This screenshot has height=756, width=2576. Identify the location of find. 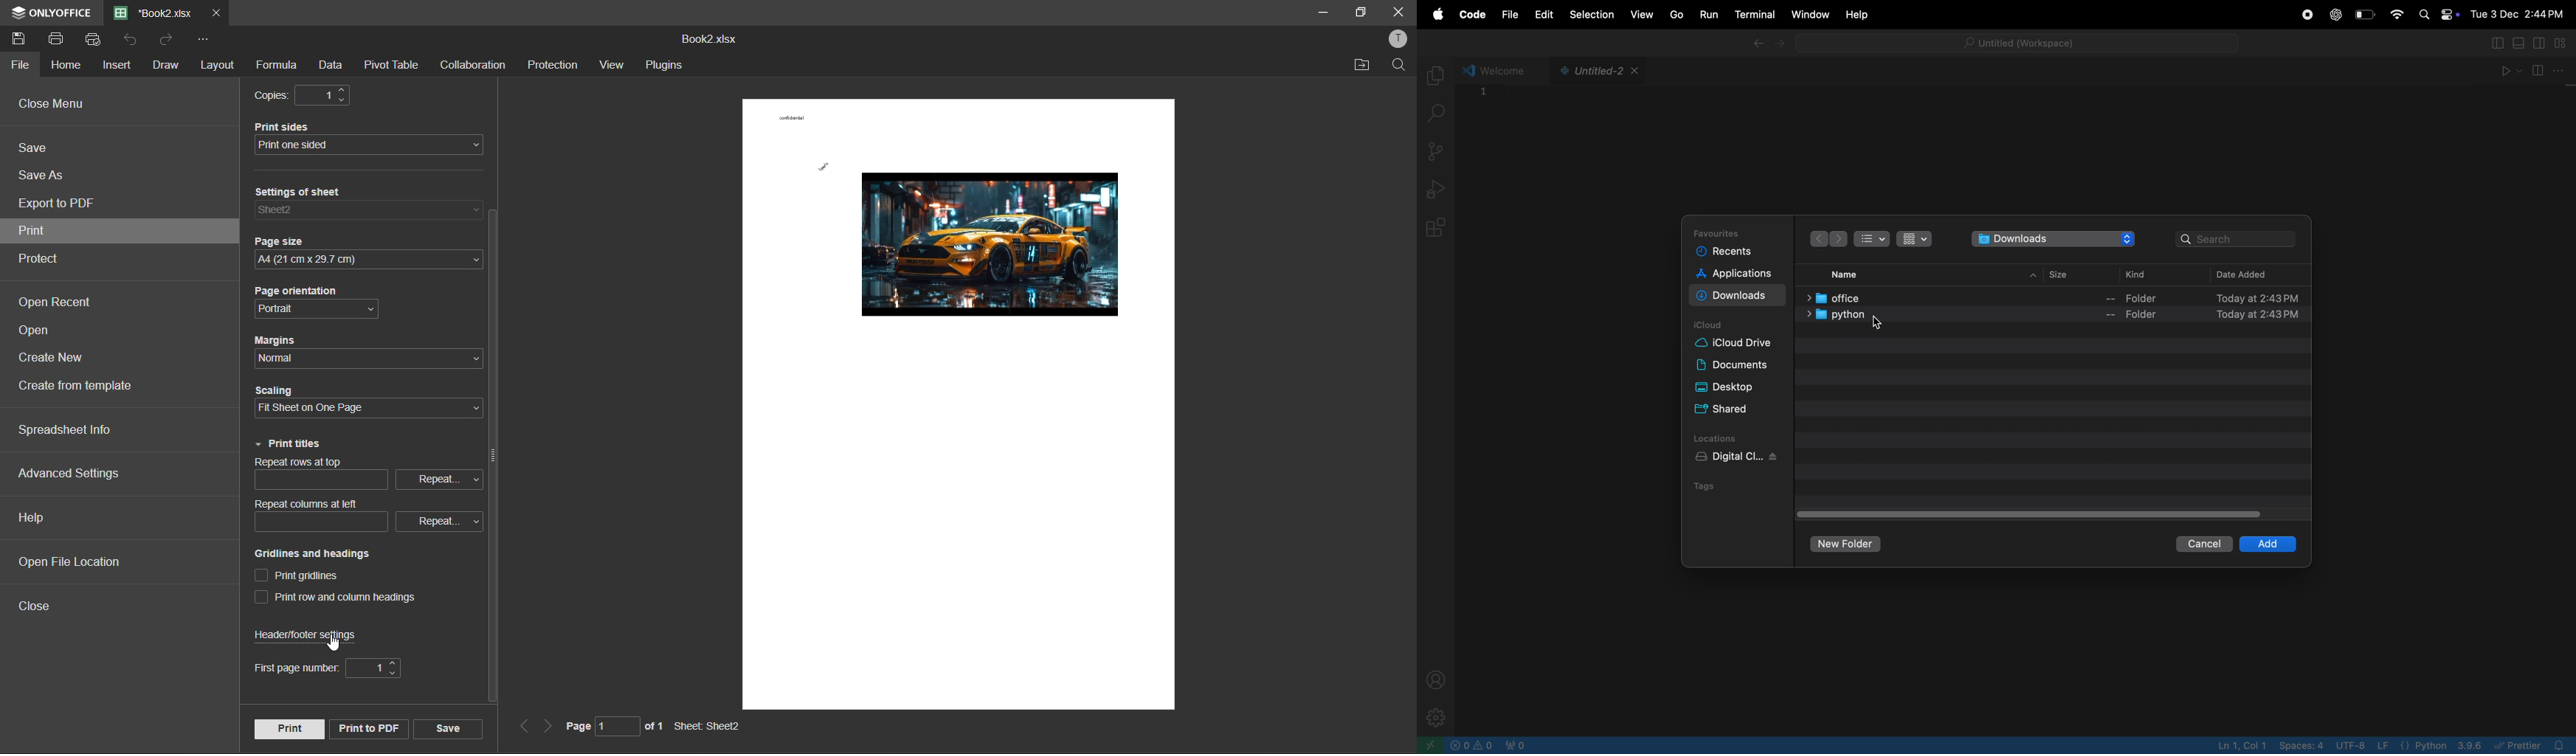
(1400, 65).